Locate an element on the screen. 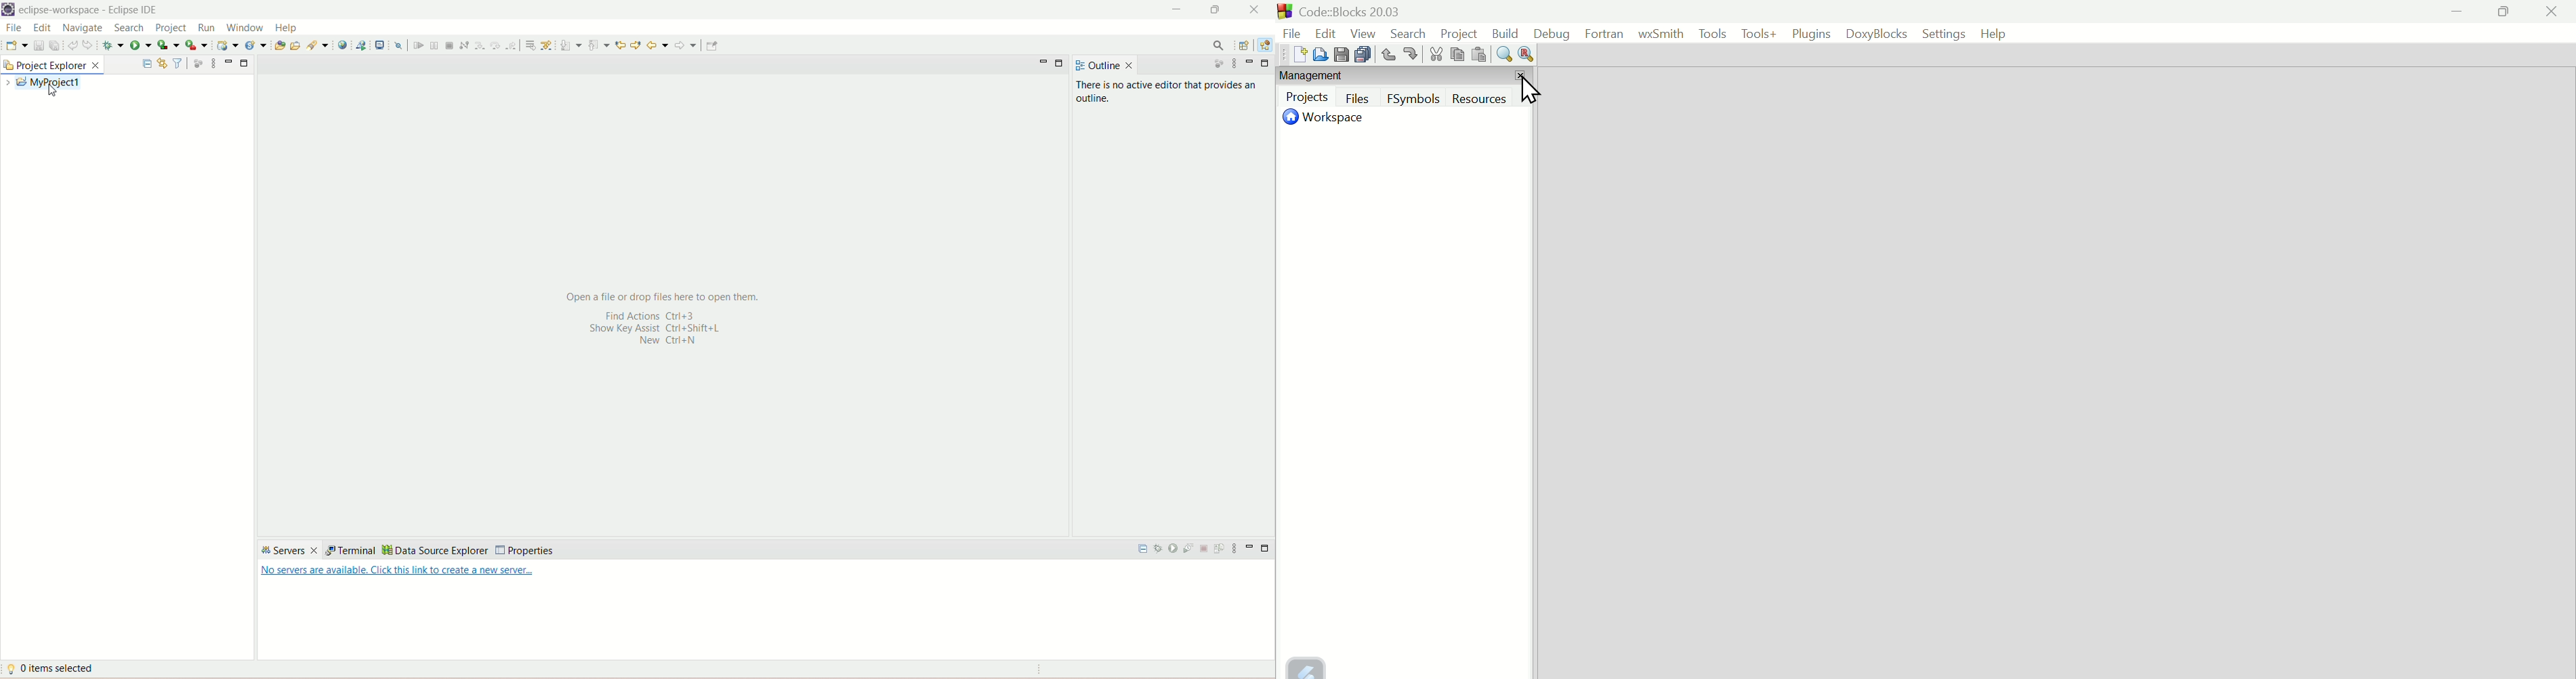  help is located at coordinates (285, 28).